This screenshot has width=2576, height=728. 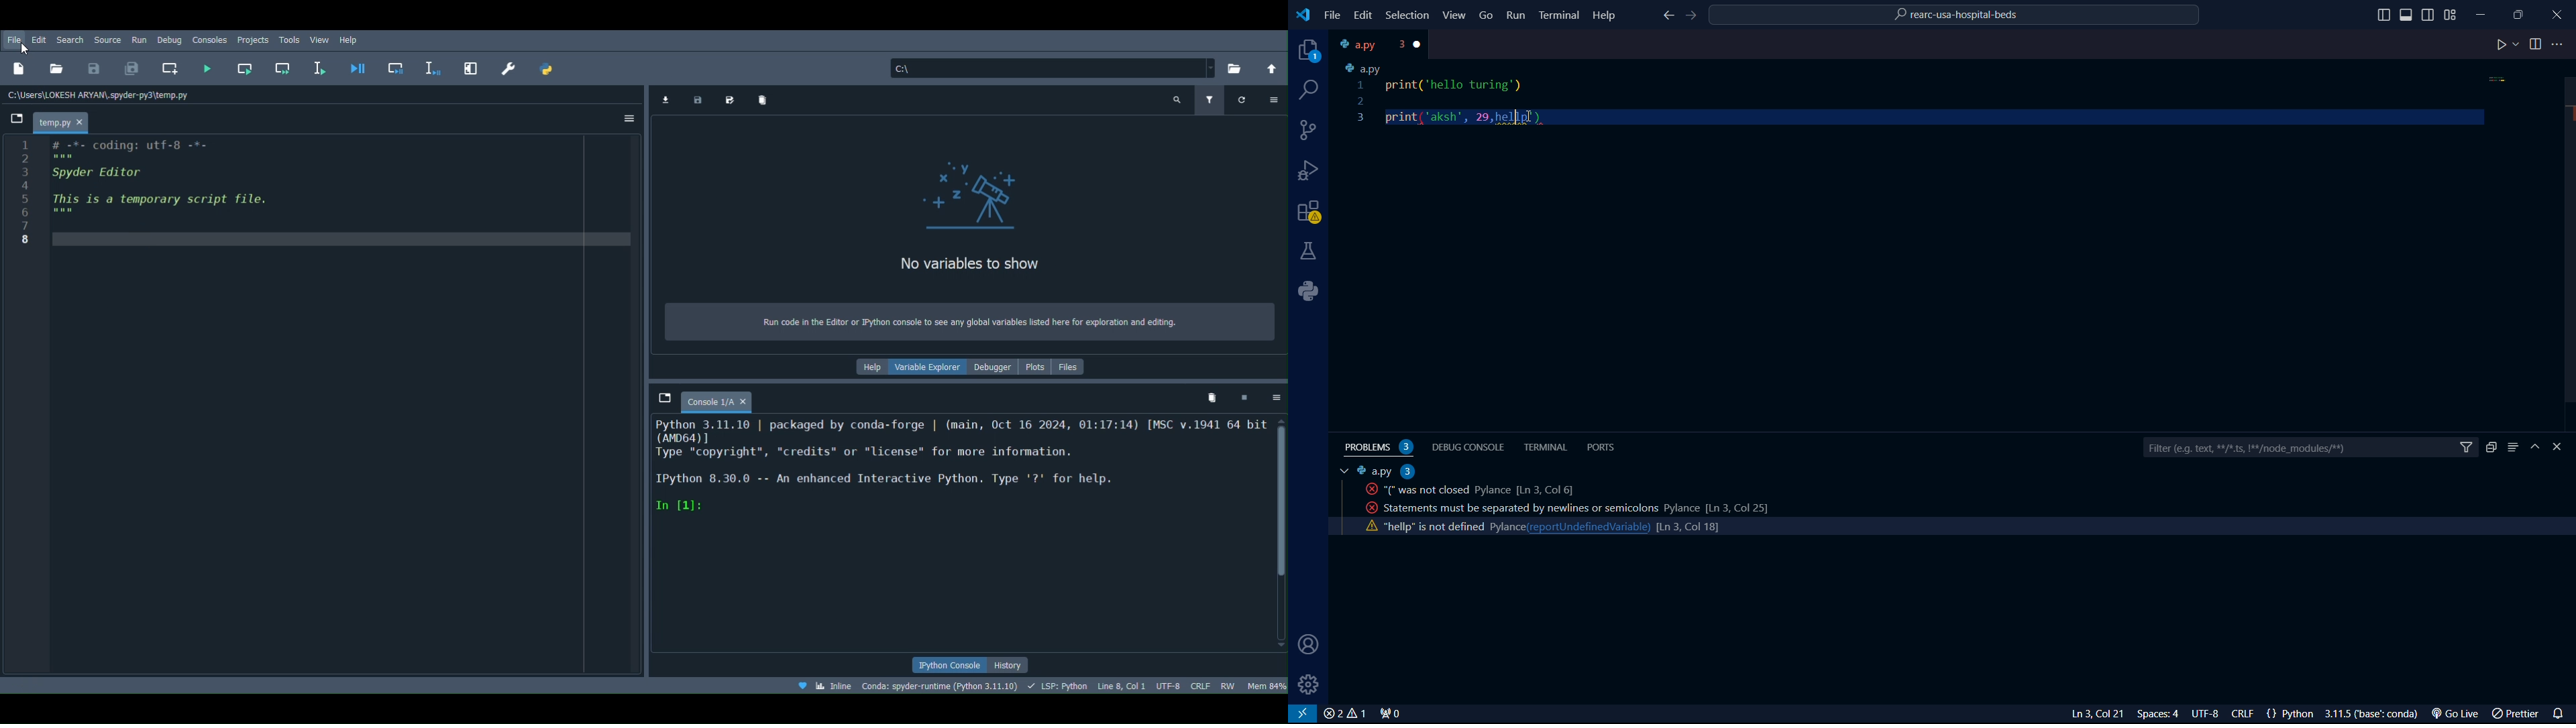 What do you see at coordinates (290, 39) in the screenshot?
I see `Task` at bounding box center [290, 39].